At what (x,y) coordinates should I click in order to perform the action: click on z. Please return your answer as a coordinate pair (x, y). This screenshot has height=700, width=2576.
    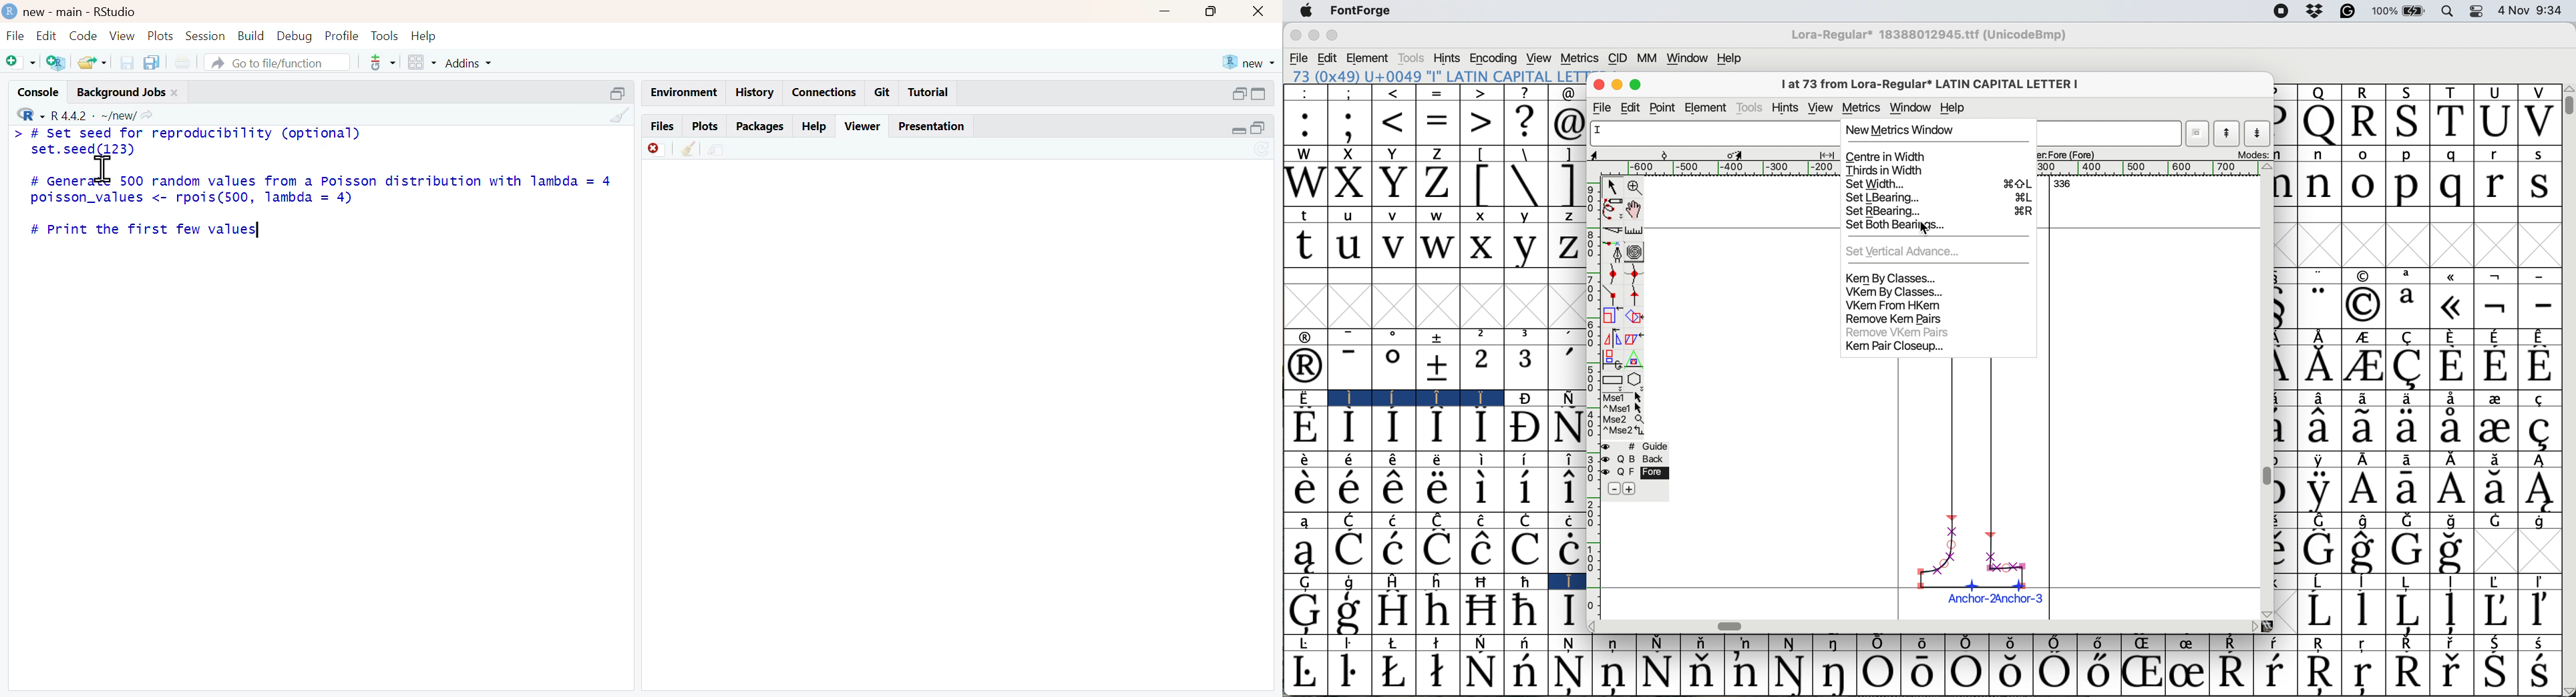
    Looking at the image, I should click on (1565, 247).